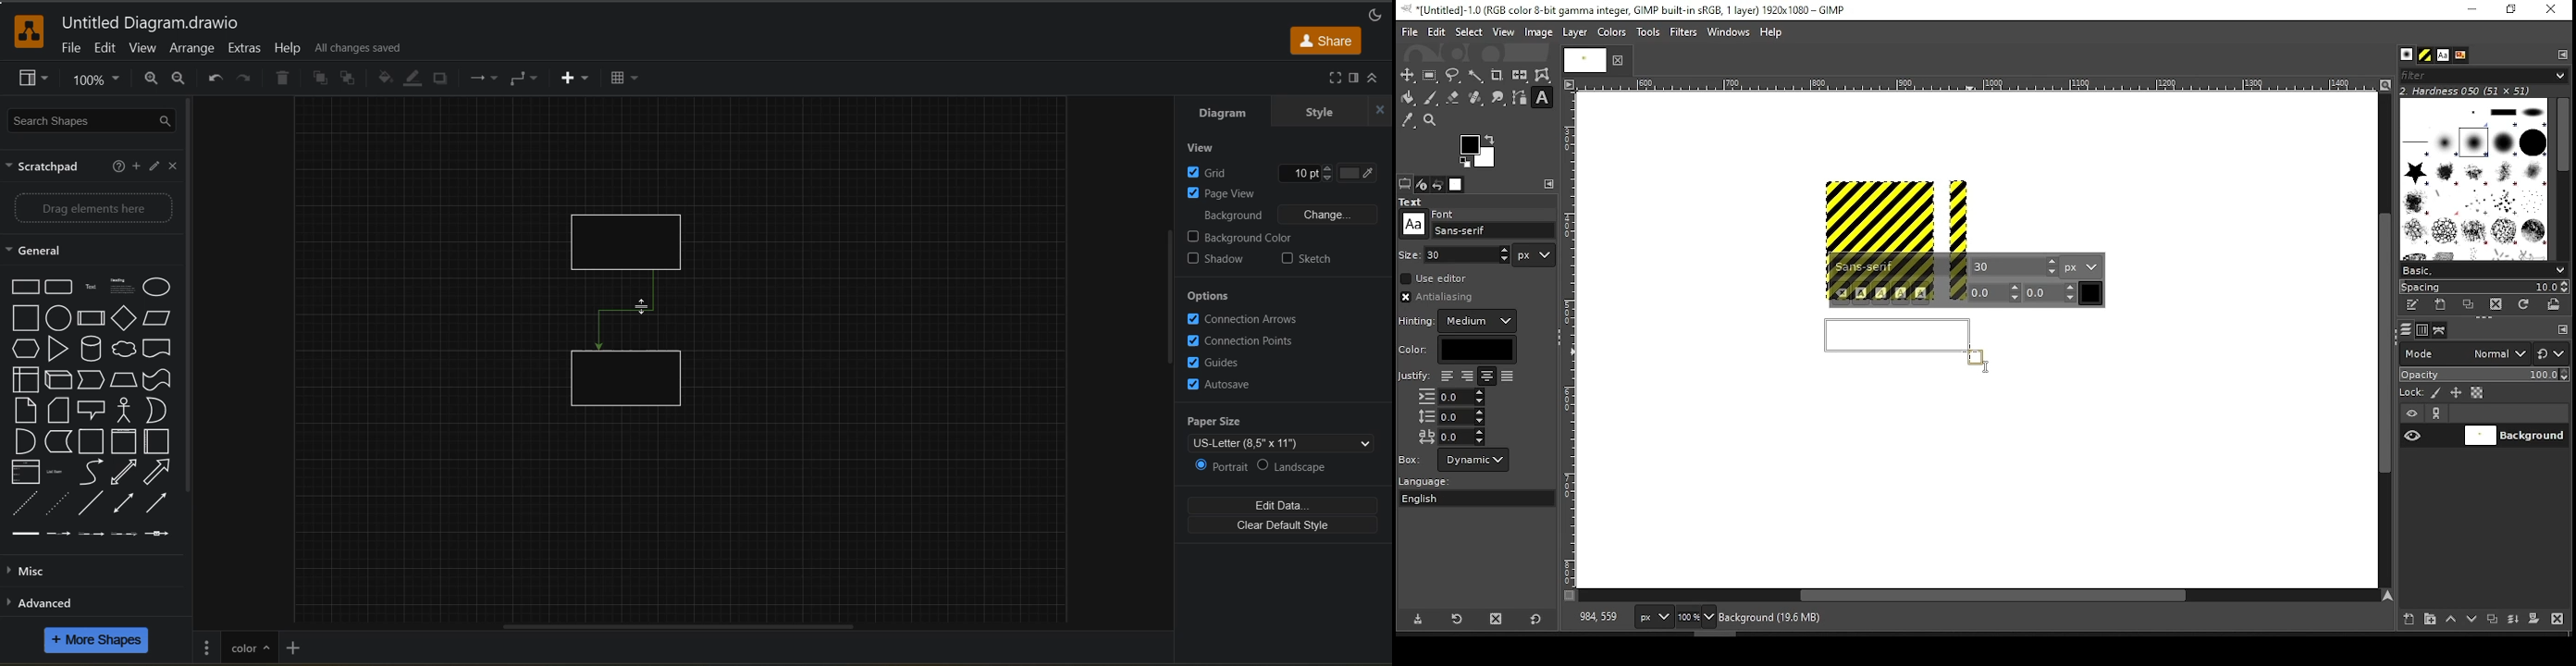  I want to click on table, so click(630, 80).